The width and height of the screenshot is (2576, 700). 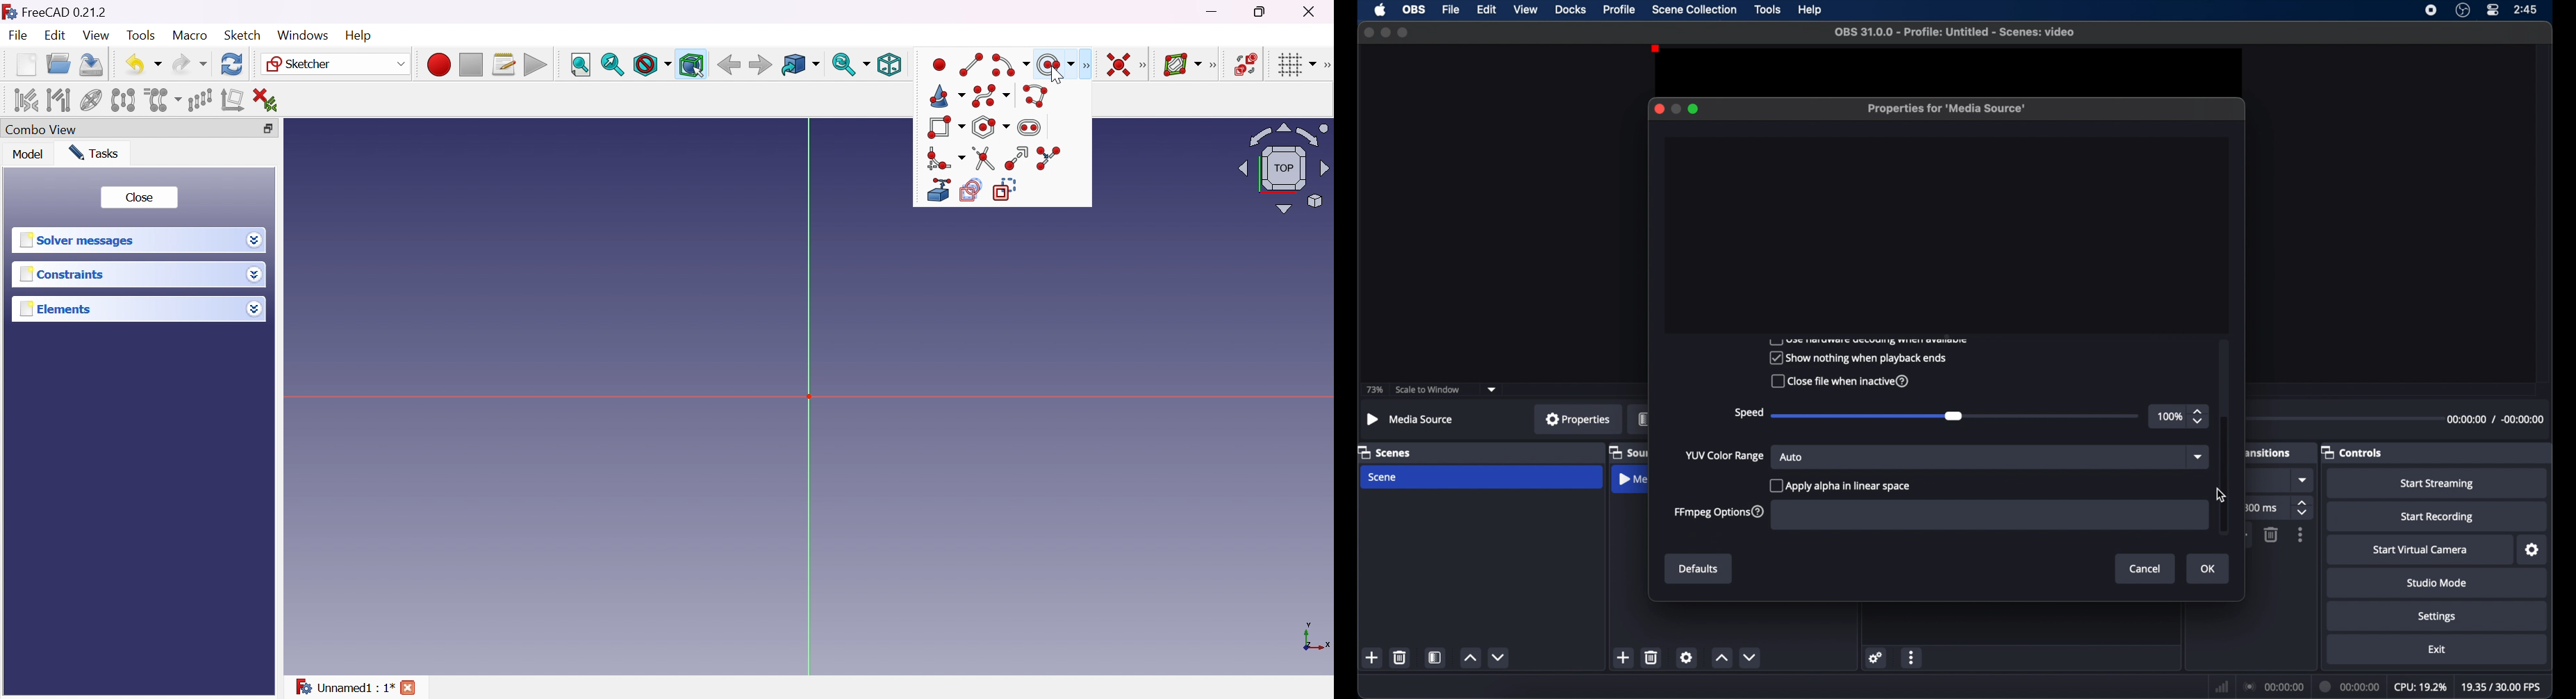 I want to click on 100%, so click(x=2169, y=417).